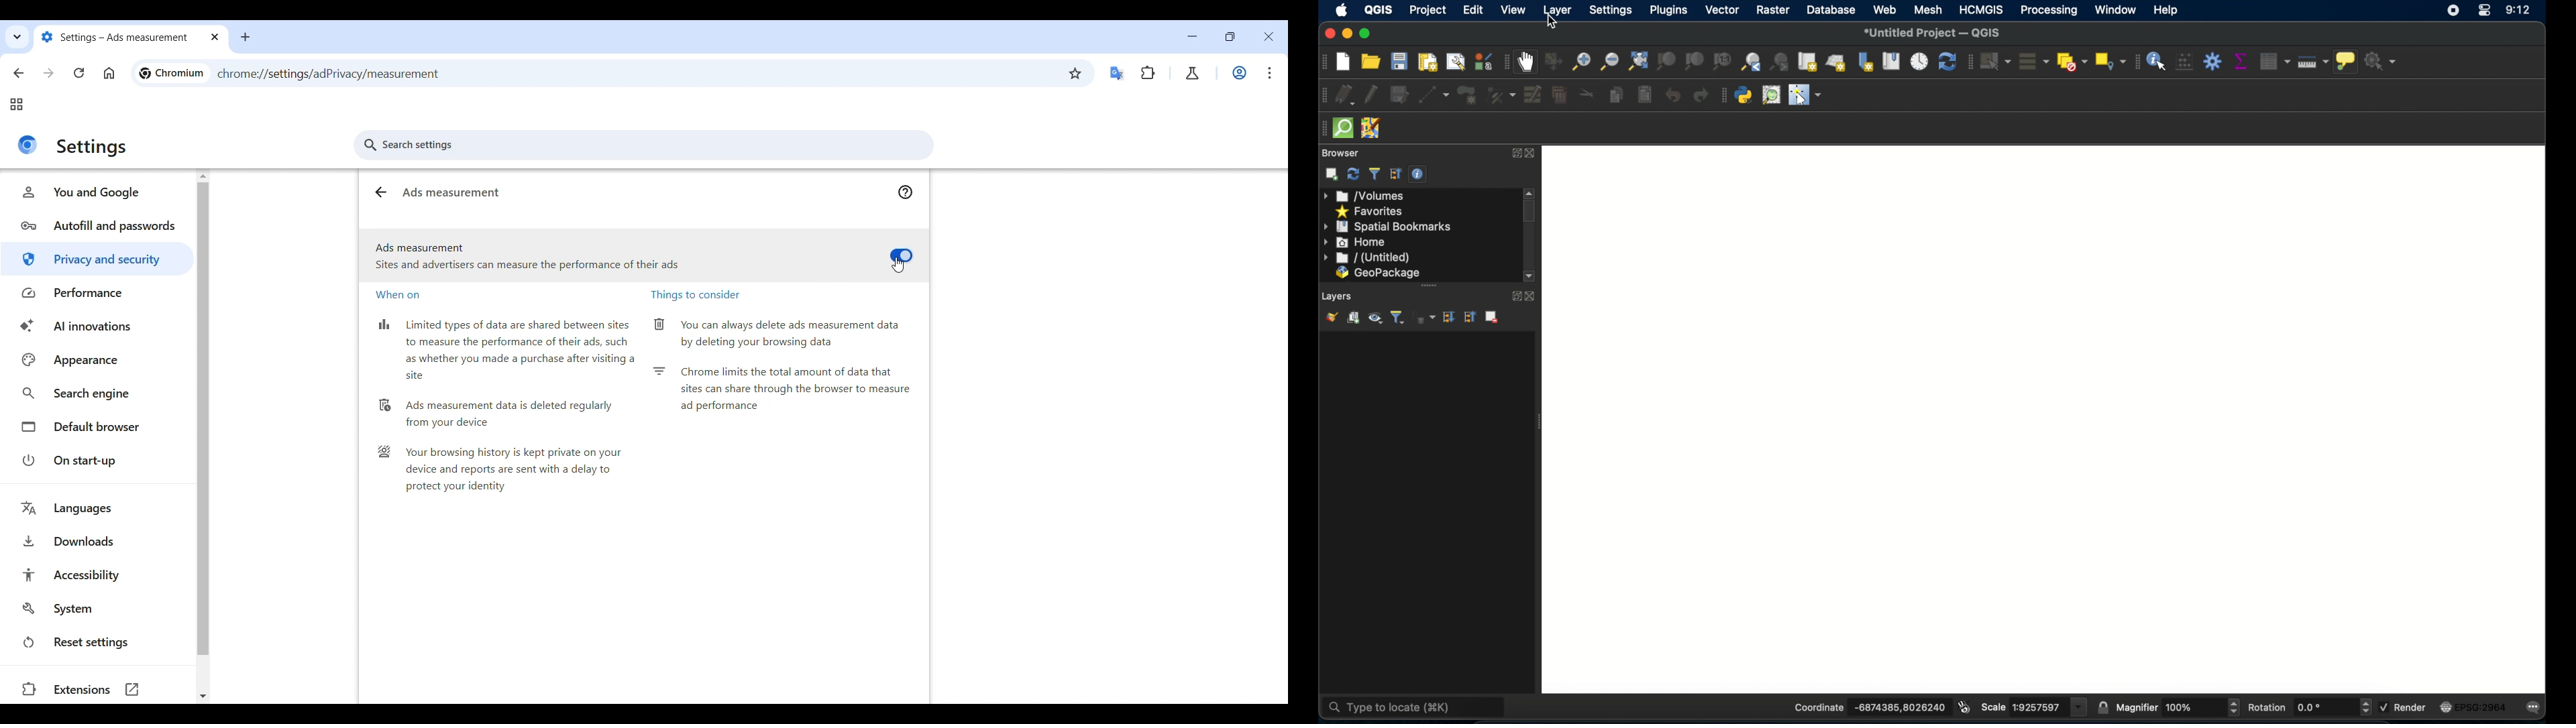 The height and width of the screenshot is (728, 2576). What do you see at coordinates (97, 642) in the screenshot?
I see `Reset settings` at bounding box center [97, 642].